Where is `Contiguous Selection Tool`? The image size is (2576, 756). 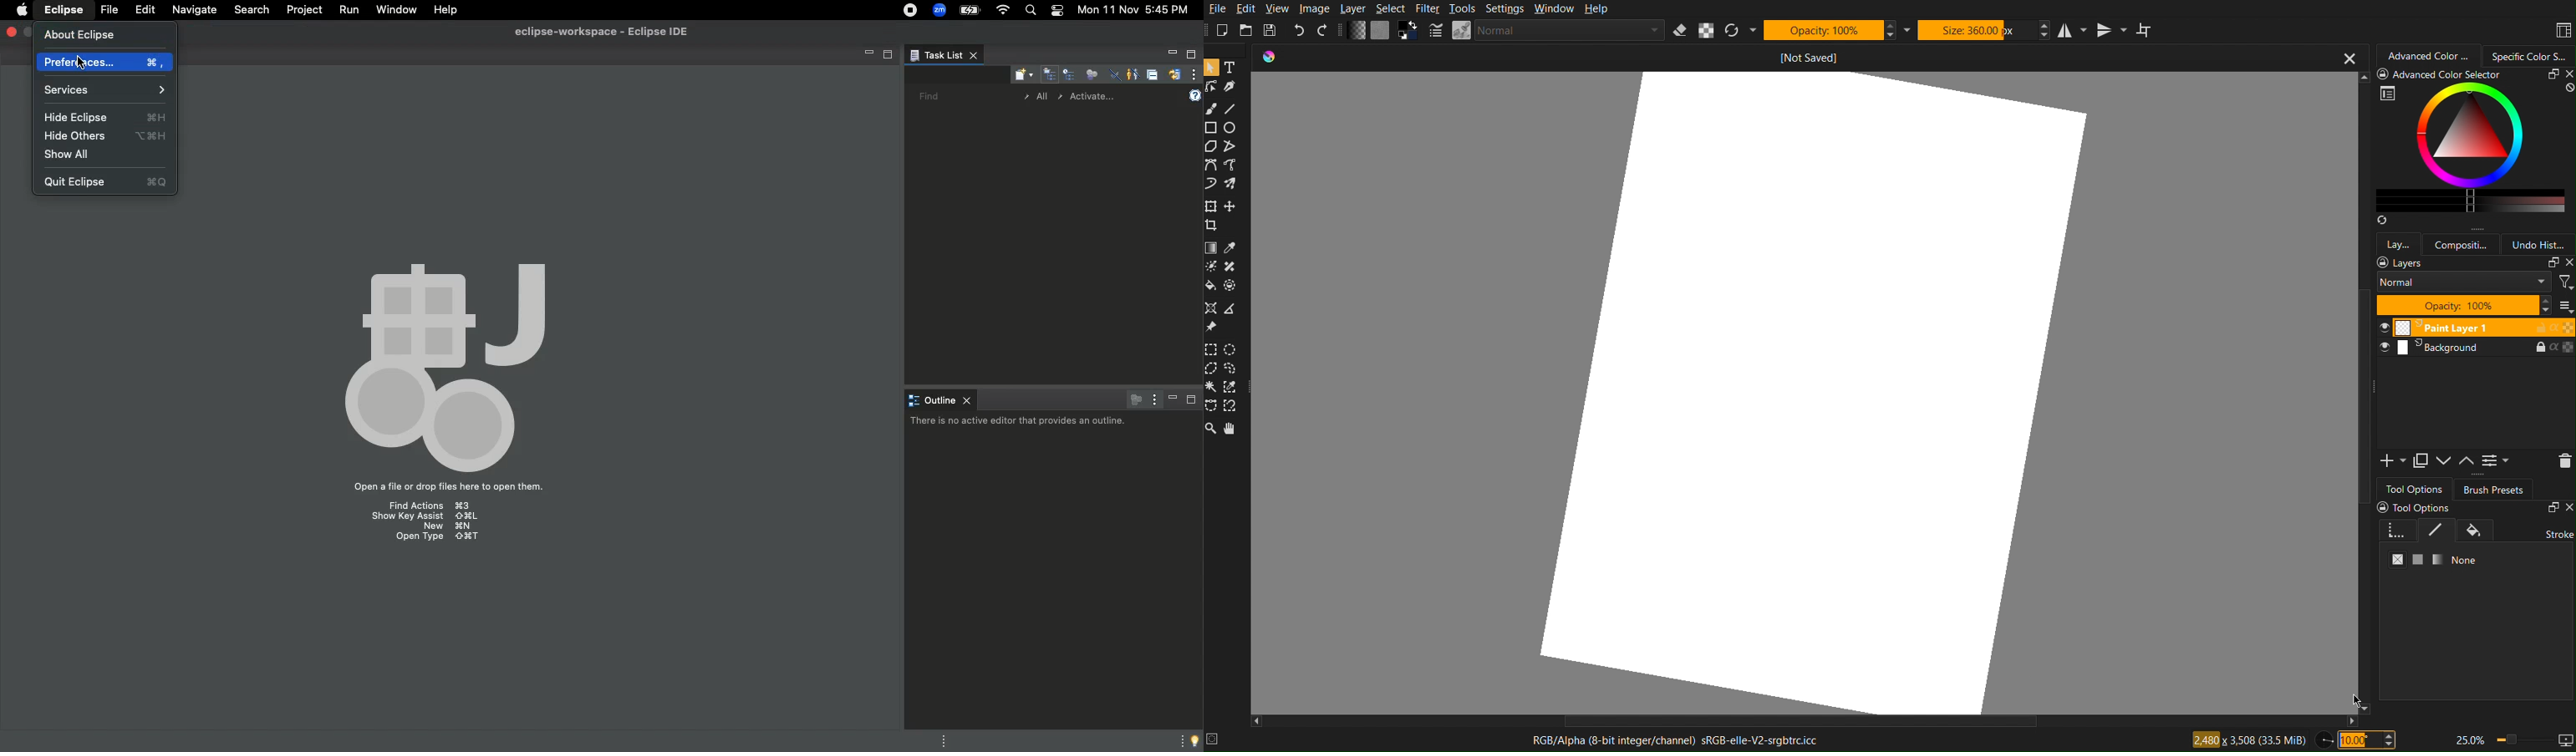
Contiguous Selection Tool is located at coordinates (1211, 387).